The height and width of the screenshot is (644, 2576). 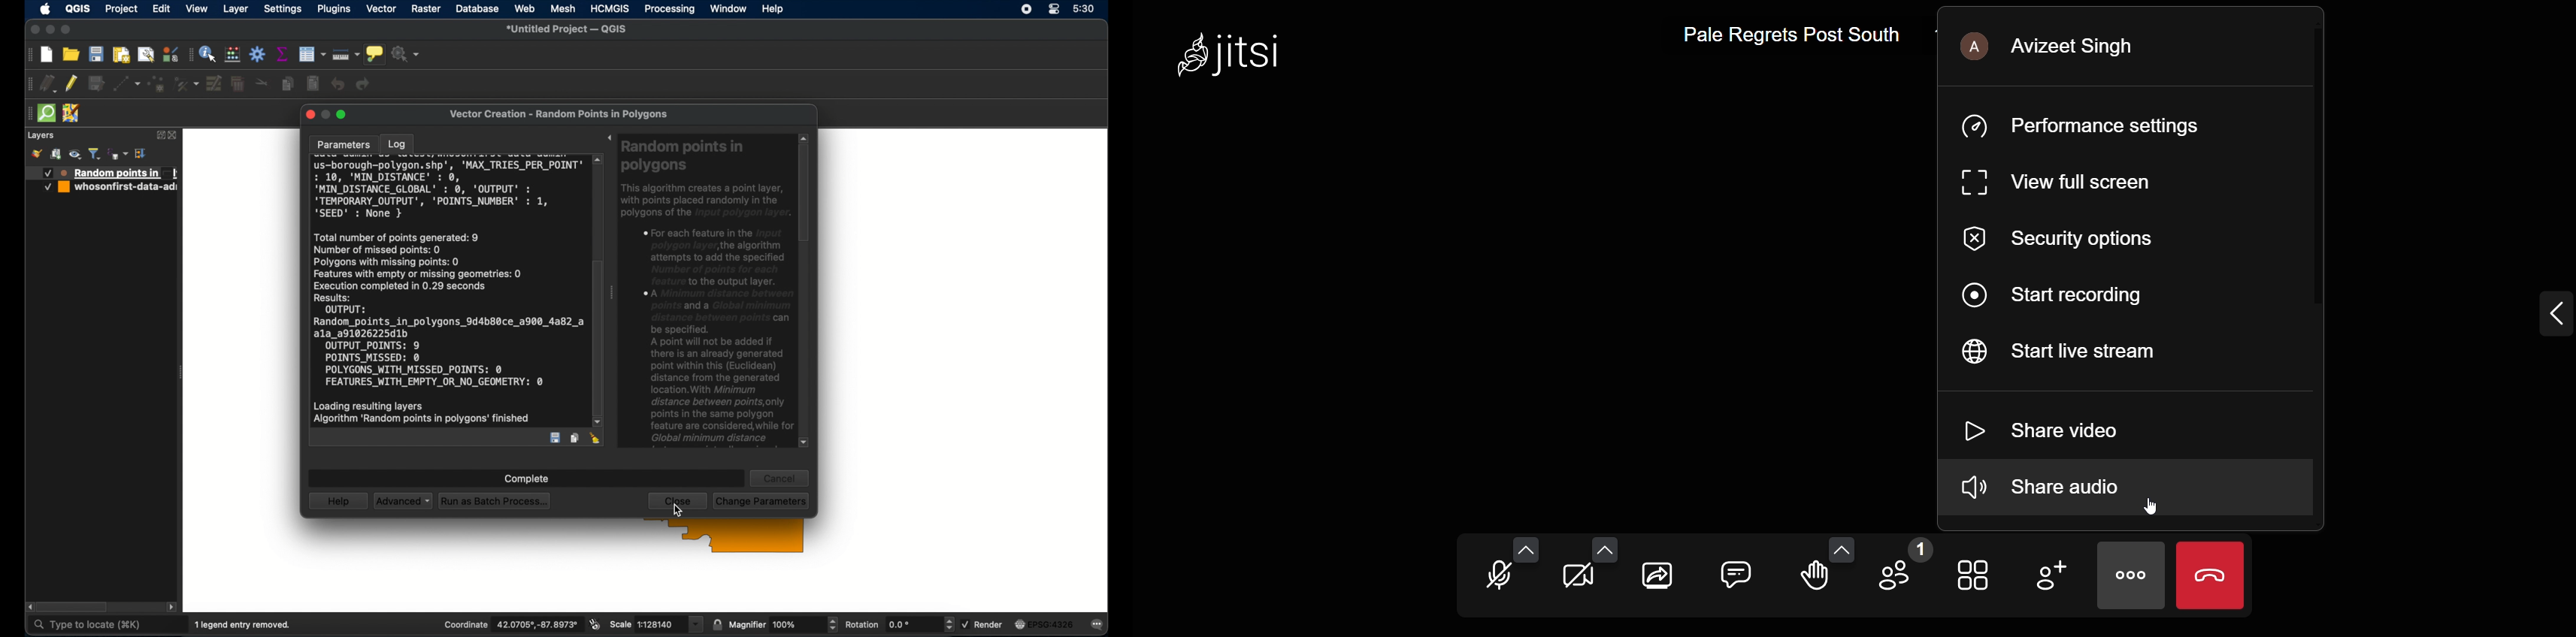 What do you see at coordinates (1495, 575) in the screenshot?
I see `unmute audio` at bounding box center [1495, 575].